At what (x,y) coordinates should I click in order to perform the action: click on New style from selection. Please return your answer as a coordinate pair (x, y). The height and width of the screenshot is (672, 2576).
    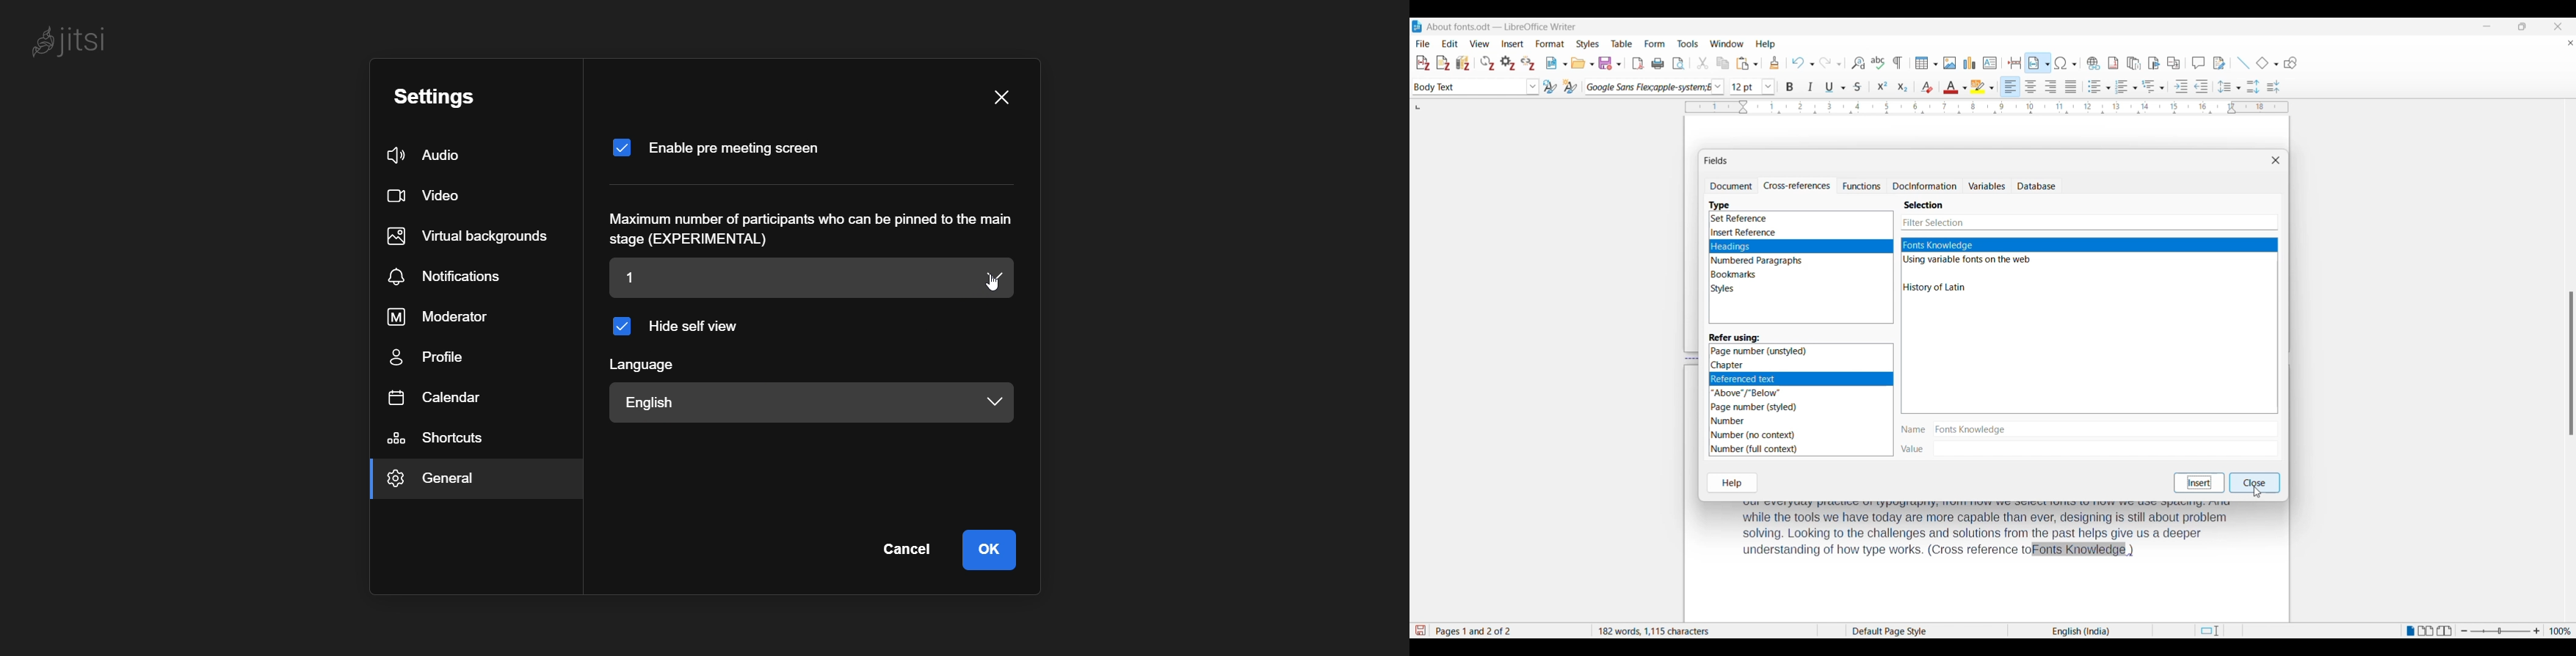
    Looking at the image, I should click on (1571, 86).